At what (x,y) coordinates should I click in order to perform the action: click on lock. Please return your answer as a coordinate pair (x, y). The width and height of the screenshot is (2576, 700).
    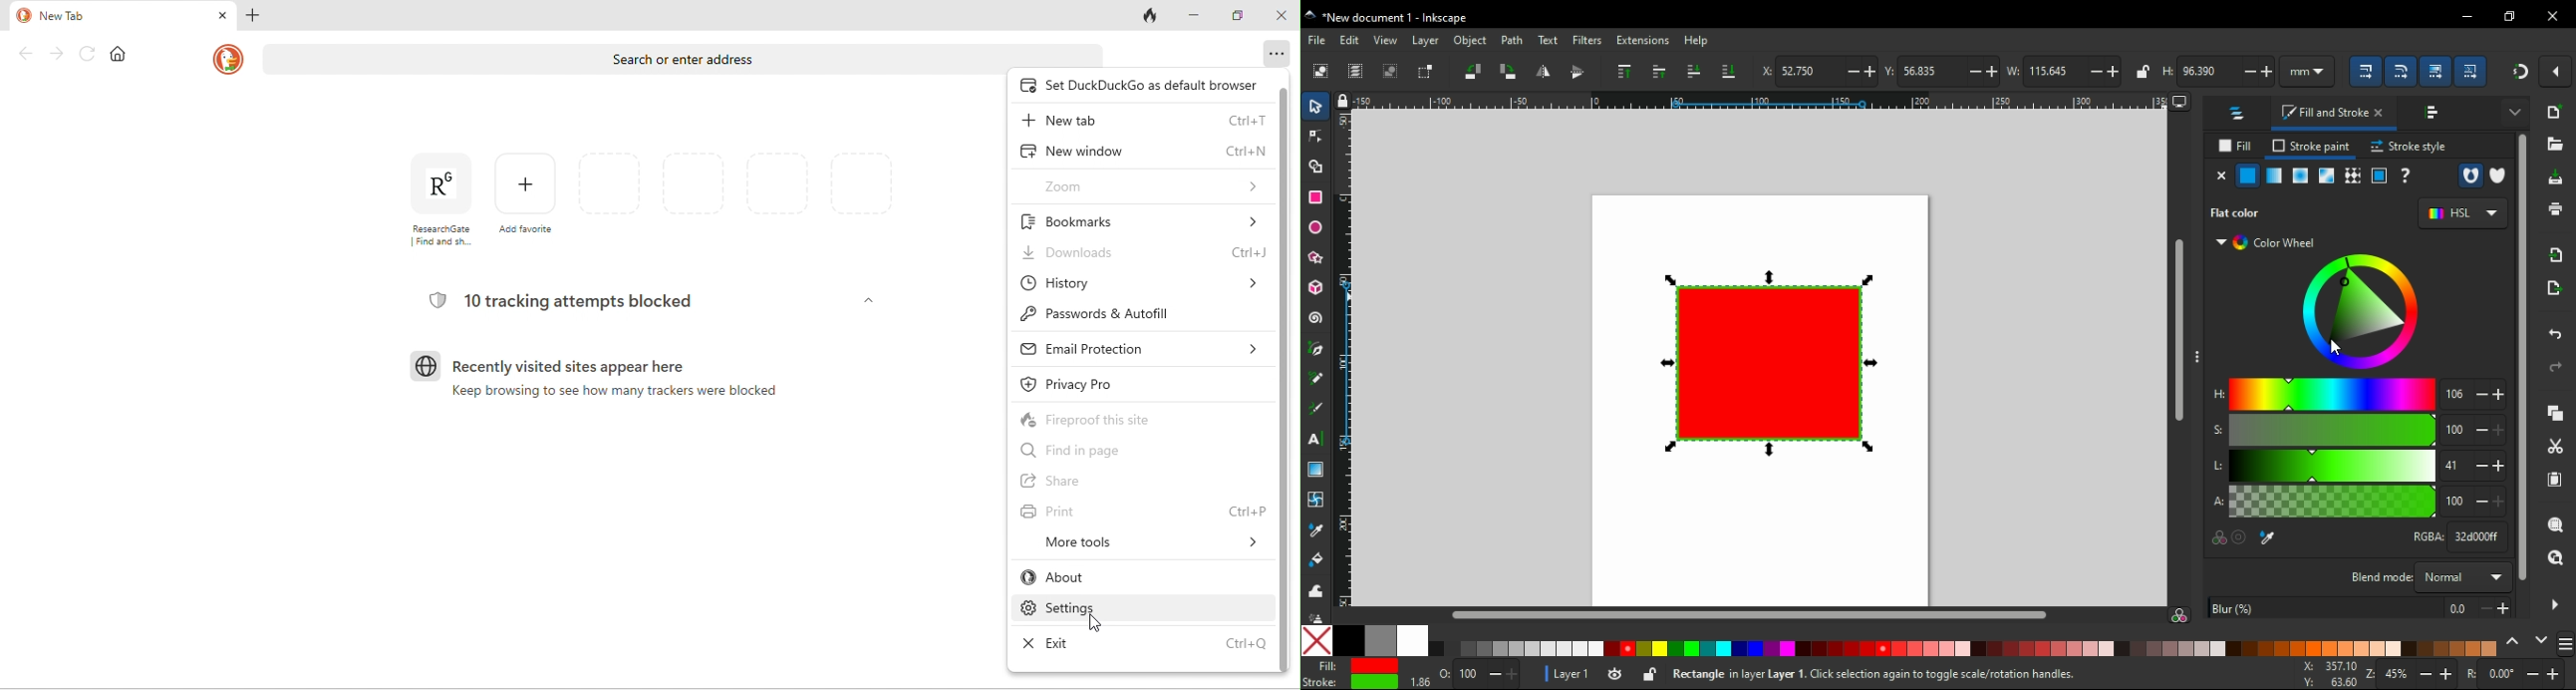
    Looking at the image, I should click on (2142, 72).